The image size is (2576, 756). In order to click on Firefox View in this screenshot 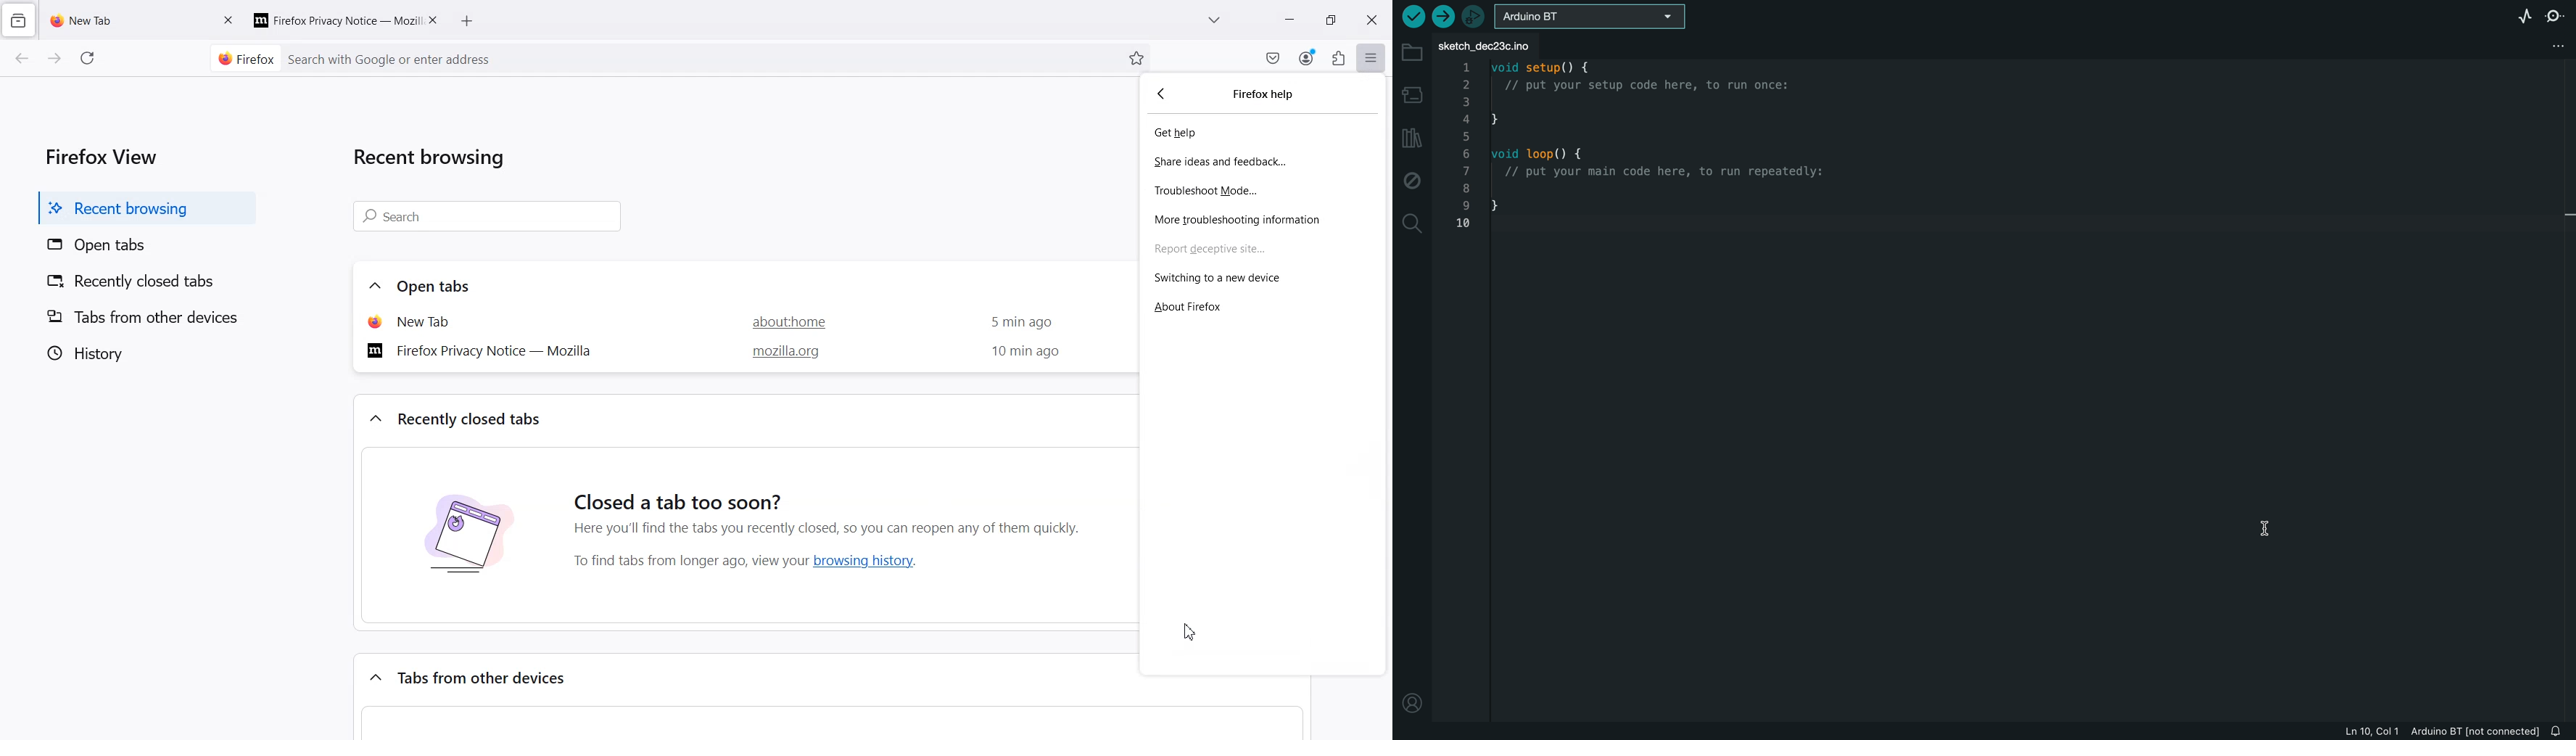, I will do `click(98, 155)`.